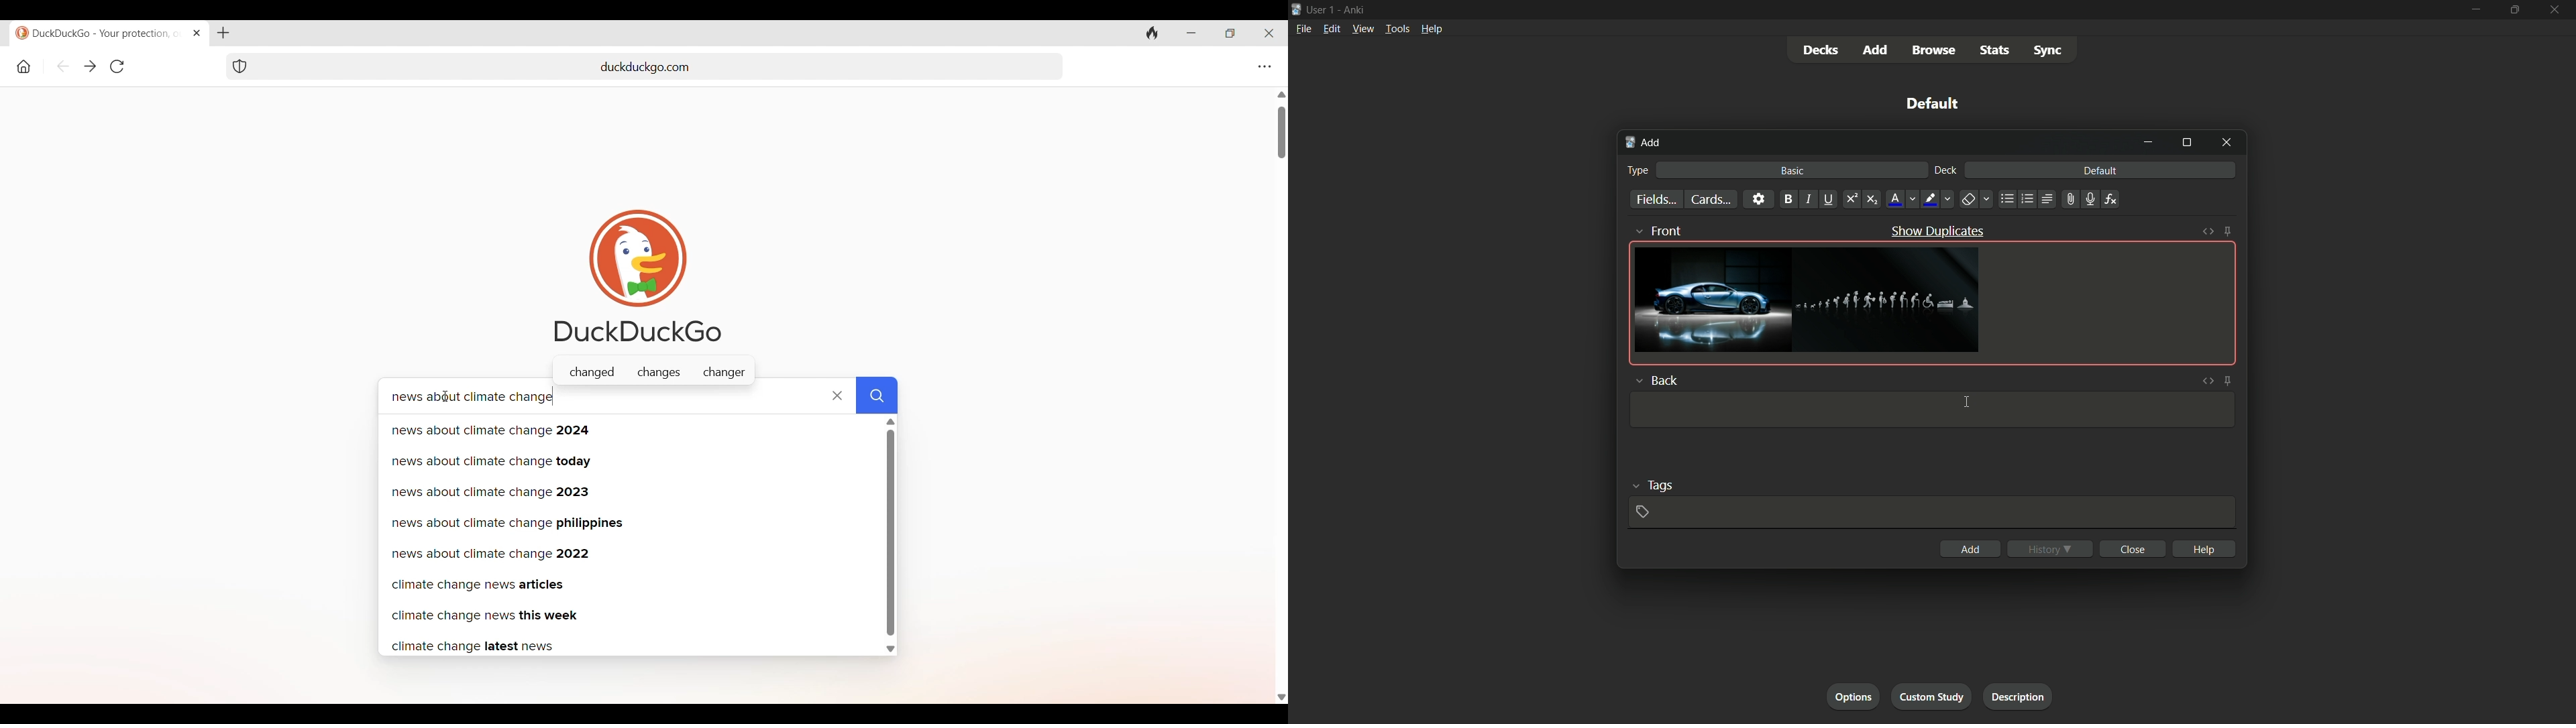  What do you see at coordinates (1657, 485) in the screenshot?
I see `tags` at bounding box center [1657, 485].